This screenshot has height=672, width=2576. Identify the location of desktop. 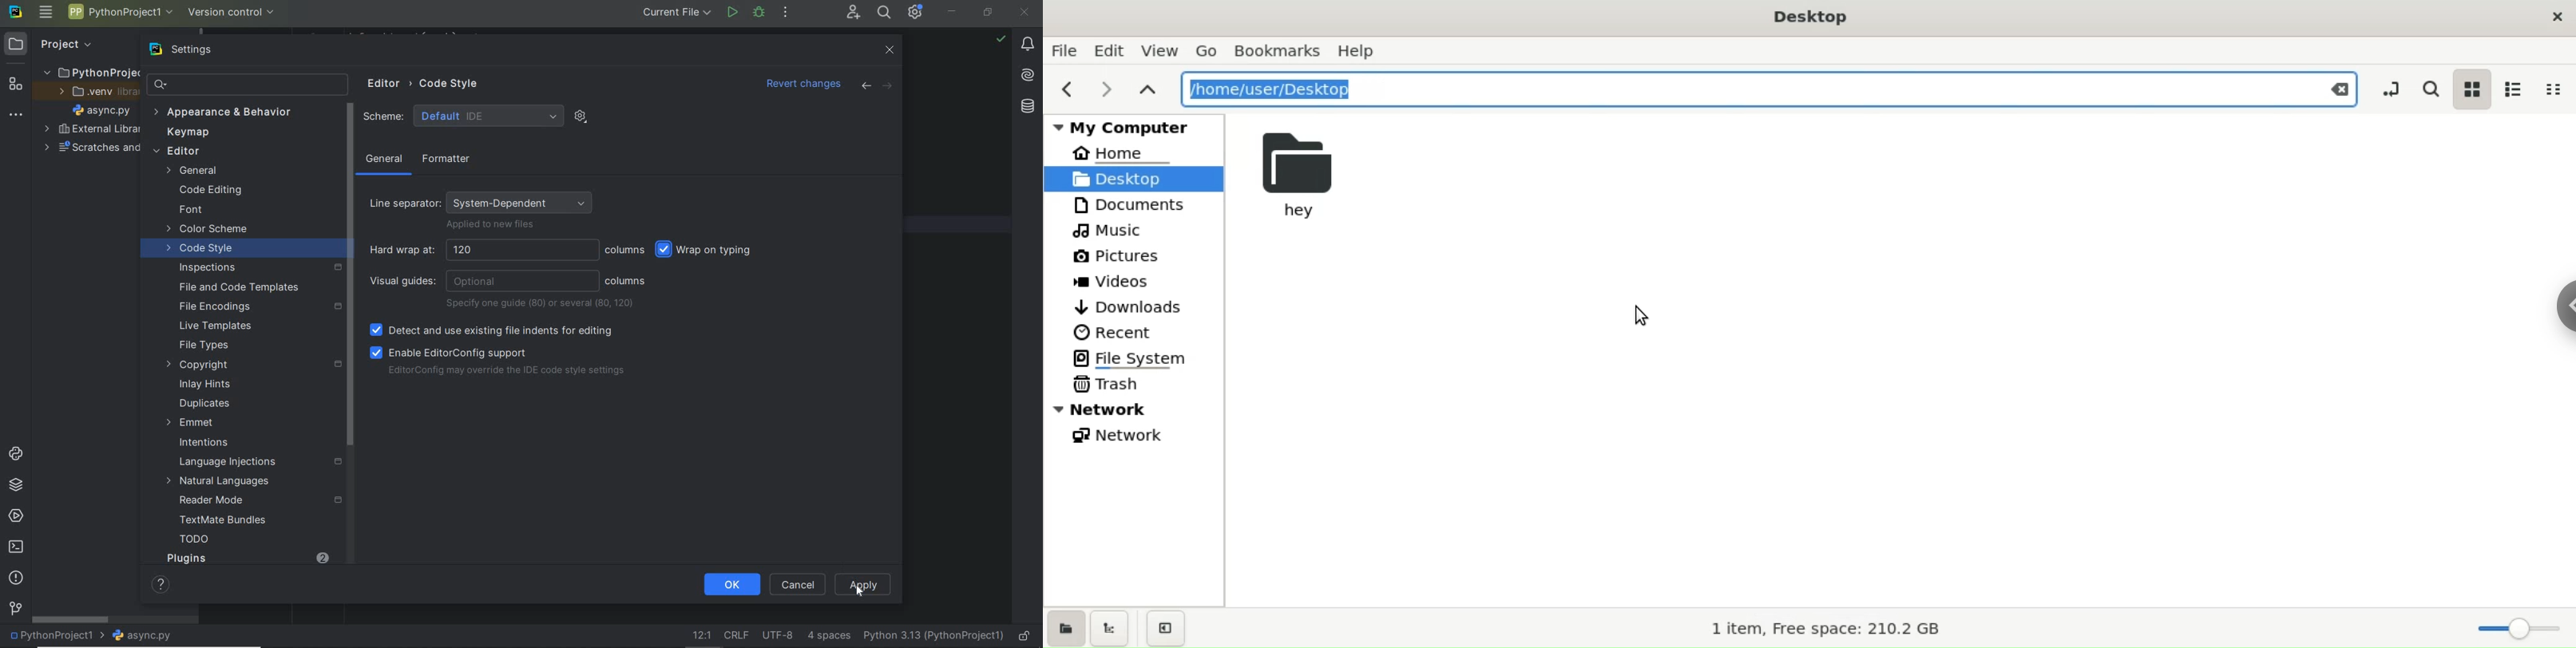
(1138, 179).